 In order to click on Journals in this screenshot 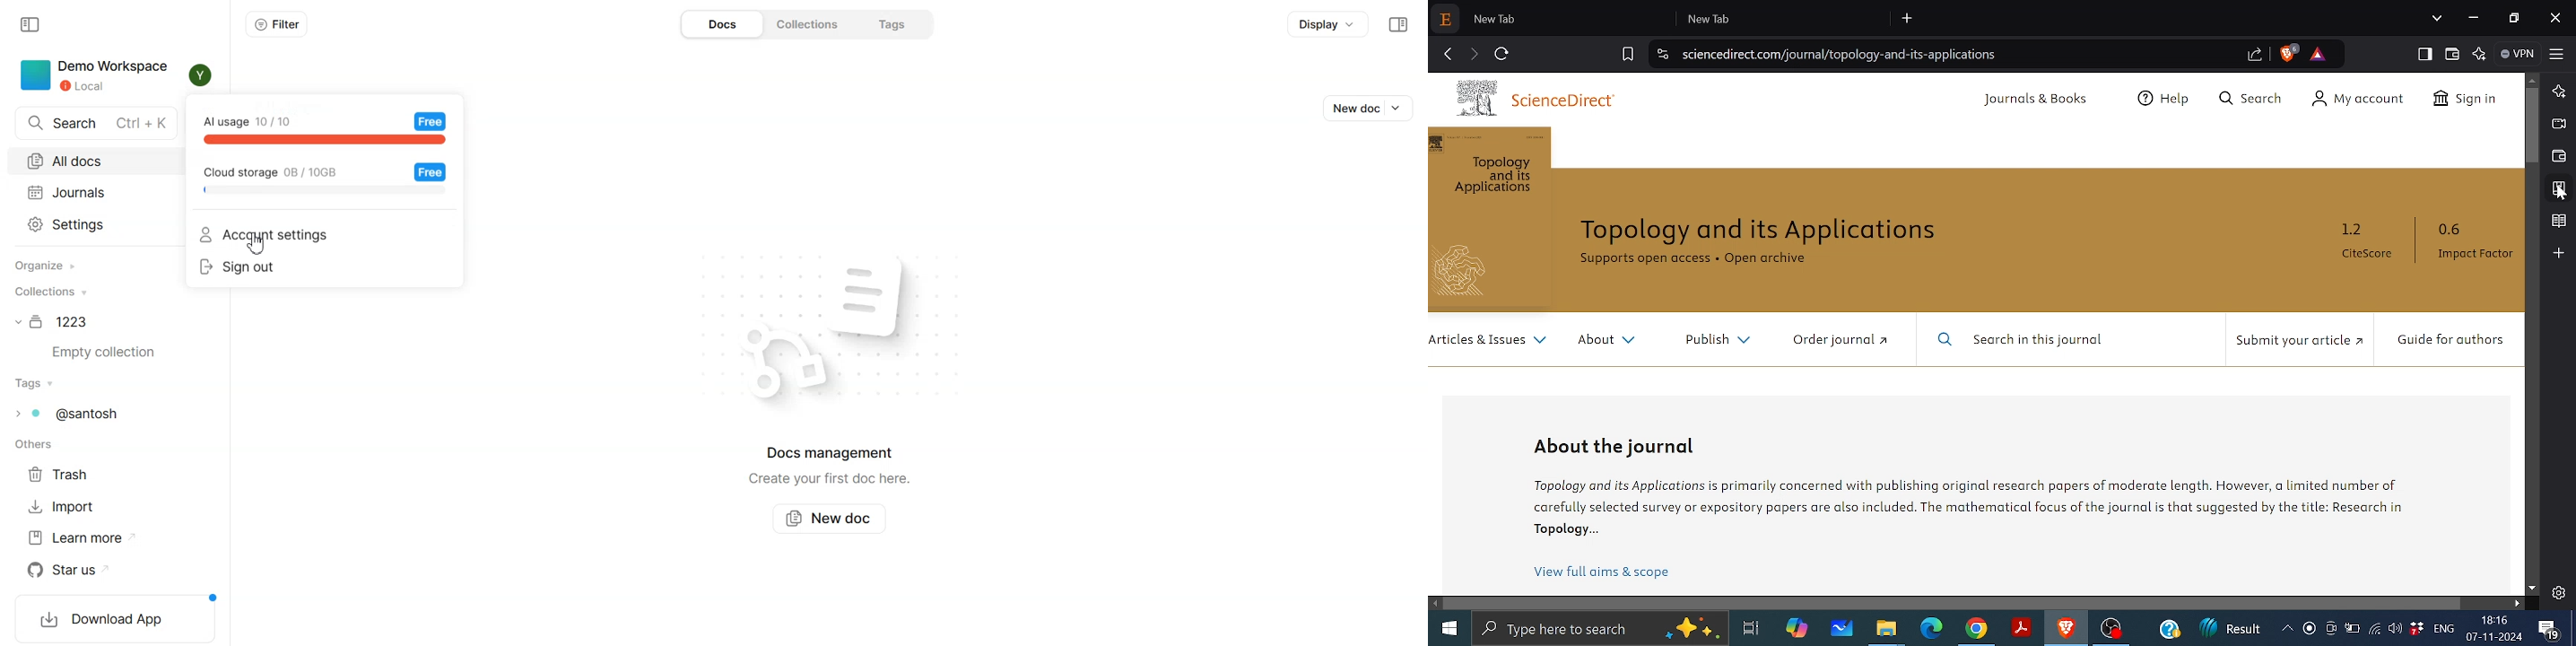, I will do `click(100, 192)`.